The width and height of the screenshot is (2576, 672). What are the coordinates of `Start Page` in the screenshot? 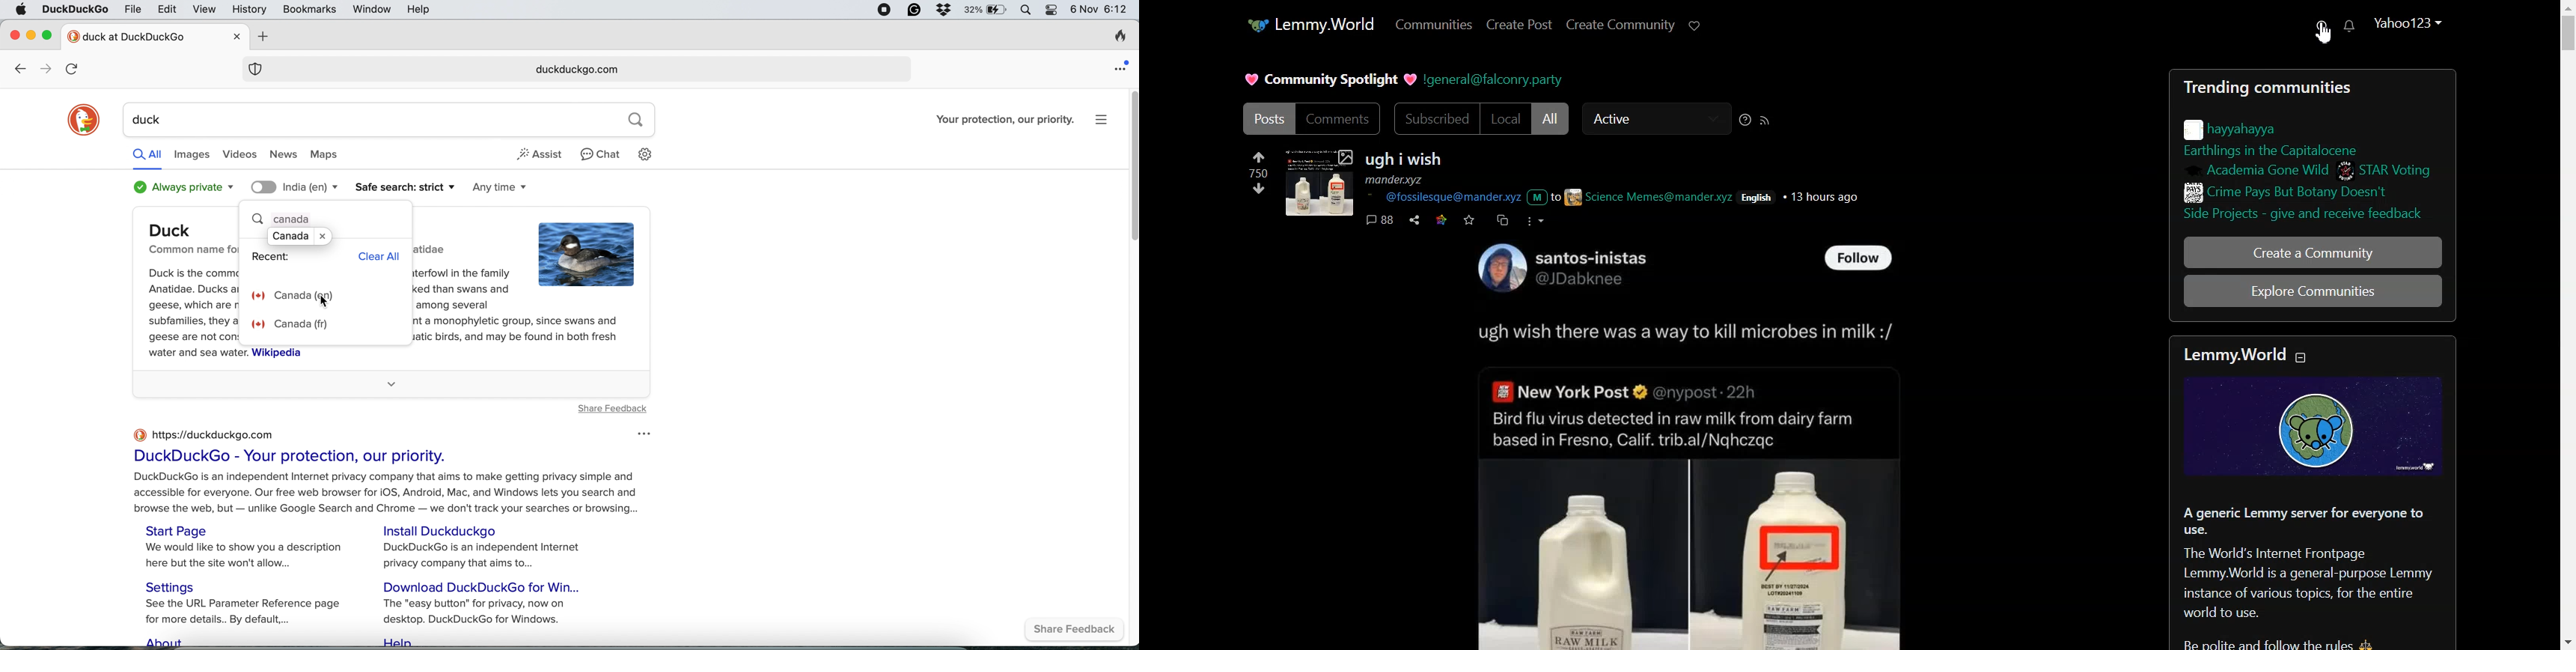 It's located at (180, 530).